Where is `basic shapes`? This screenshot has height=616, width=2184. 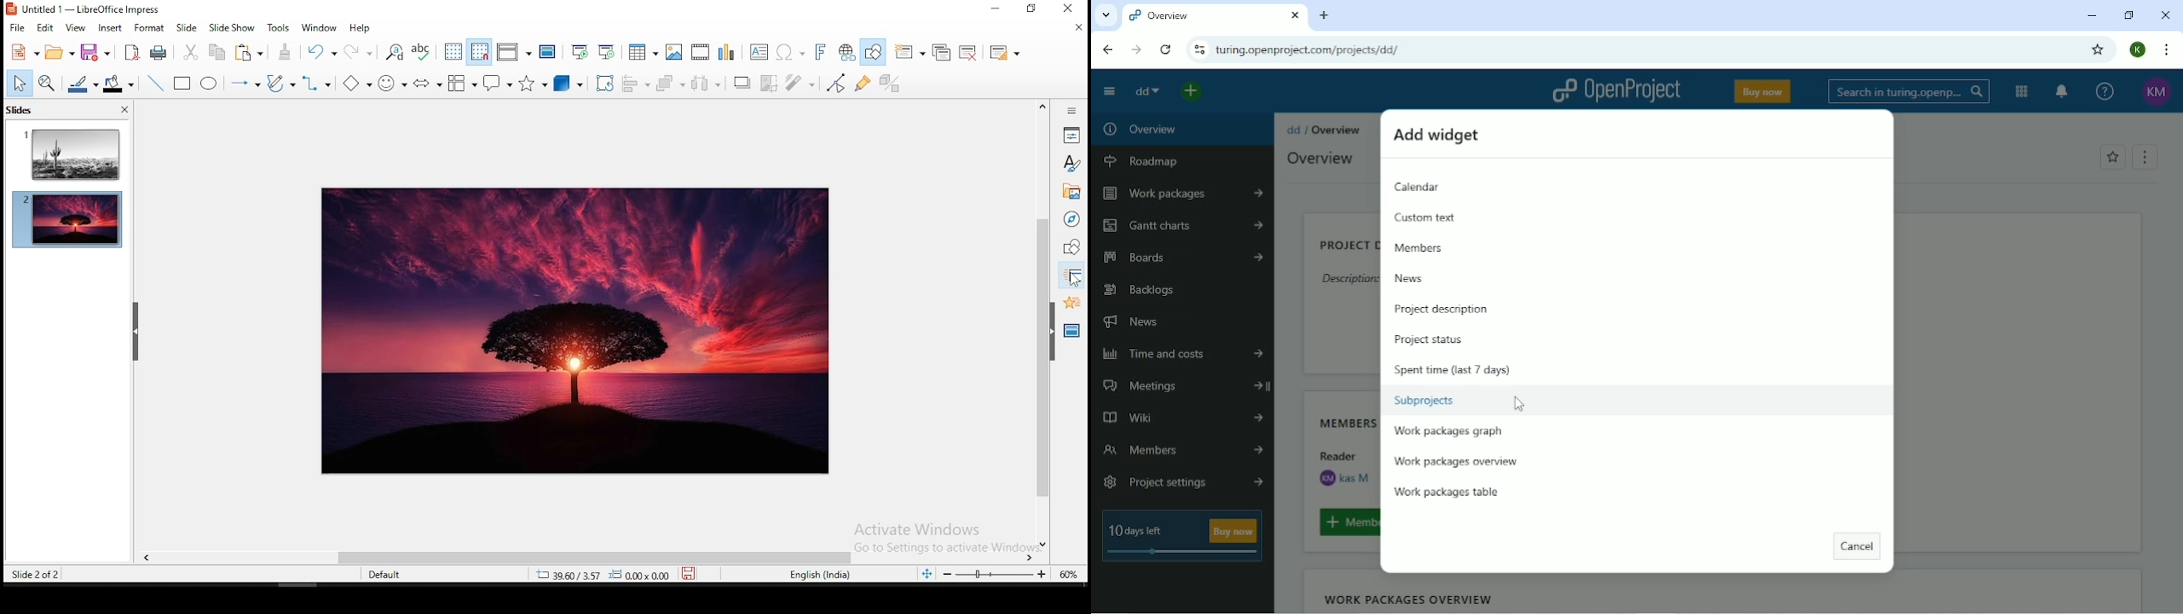
basic shapes is located at coordinates (355, 85).